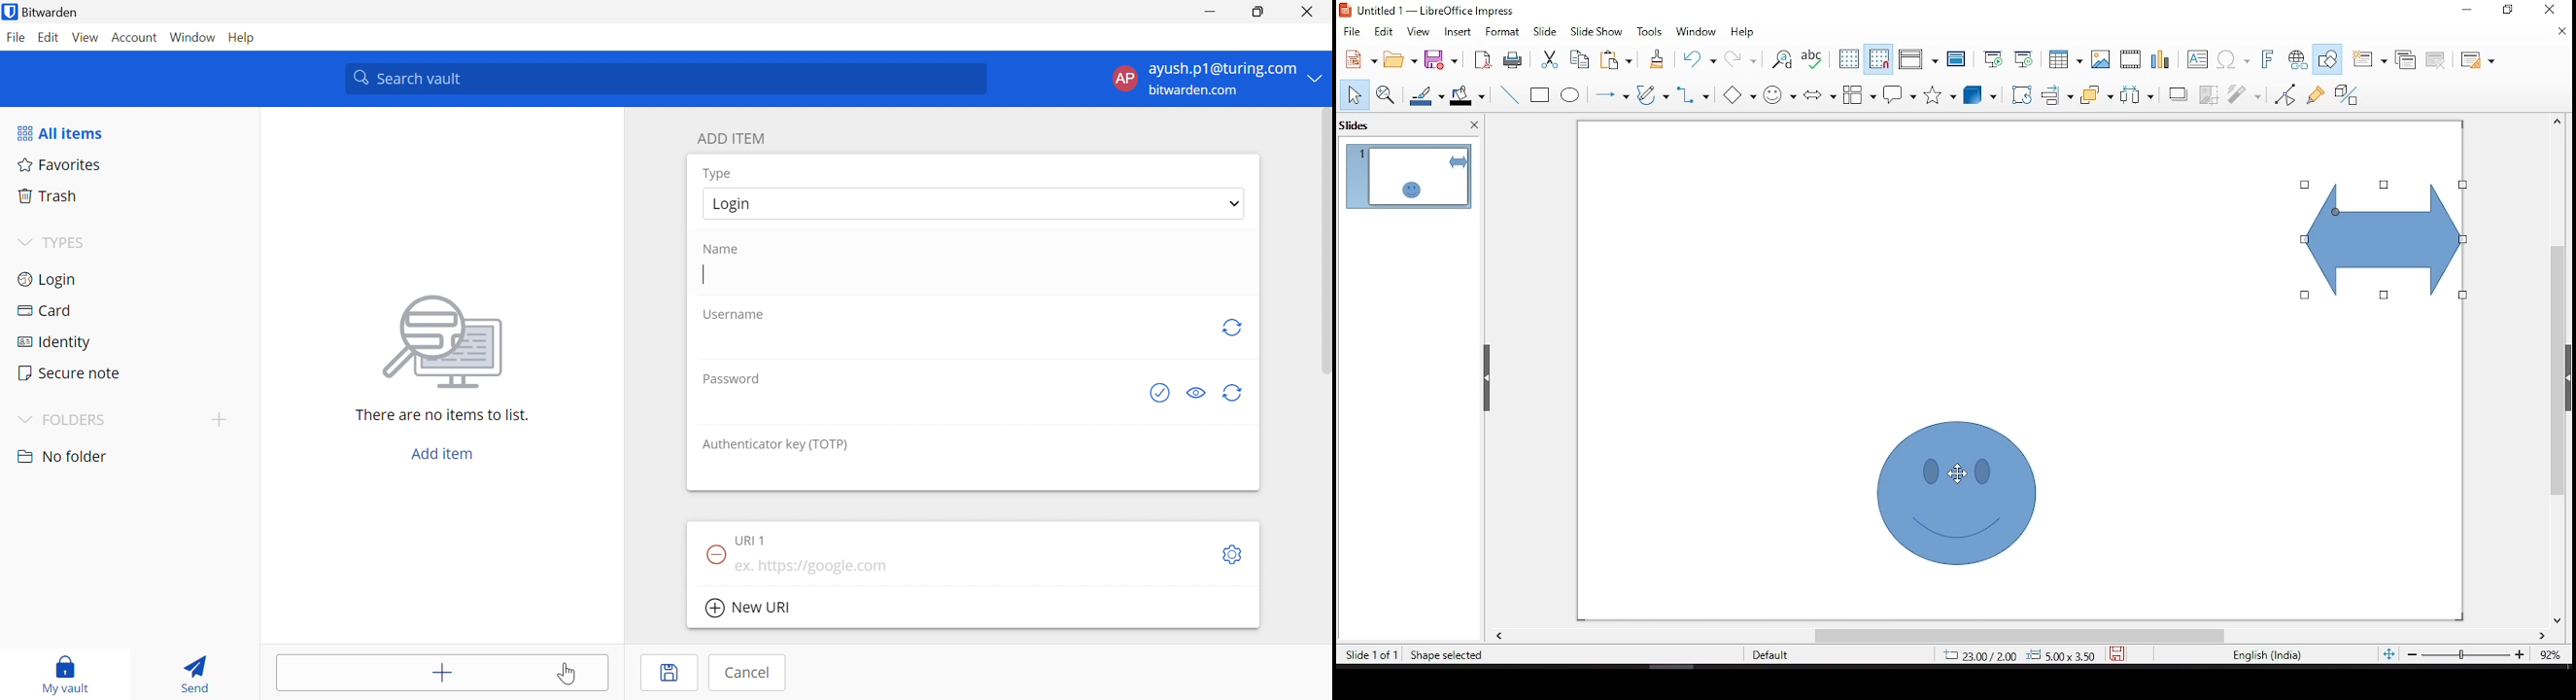 The image size is (2576, 700). I want to click on save, so click(1443, 60).